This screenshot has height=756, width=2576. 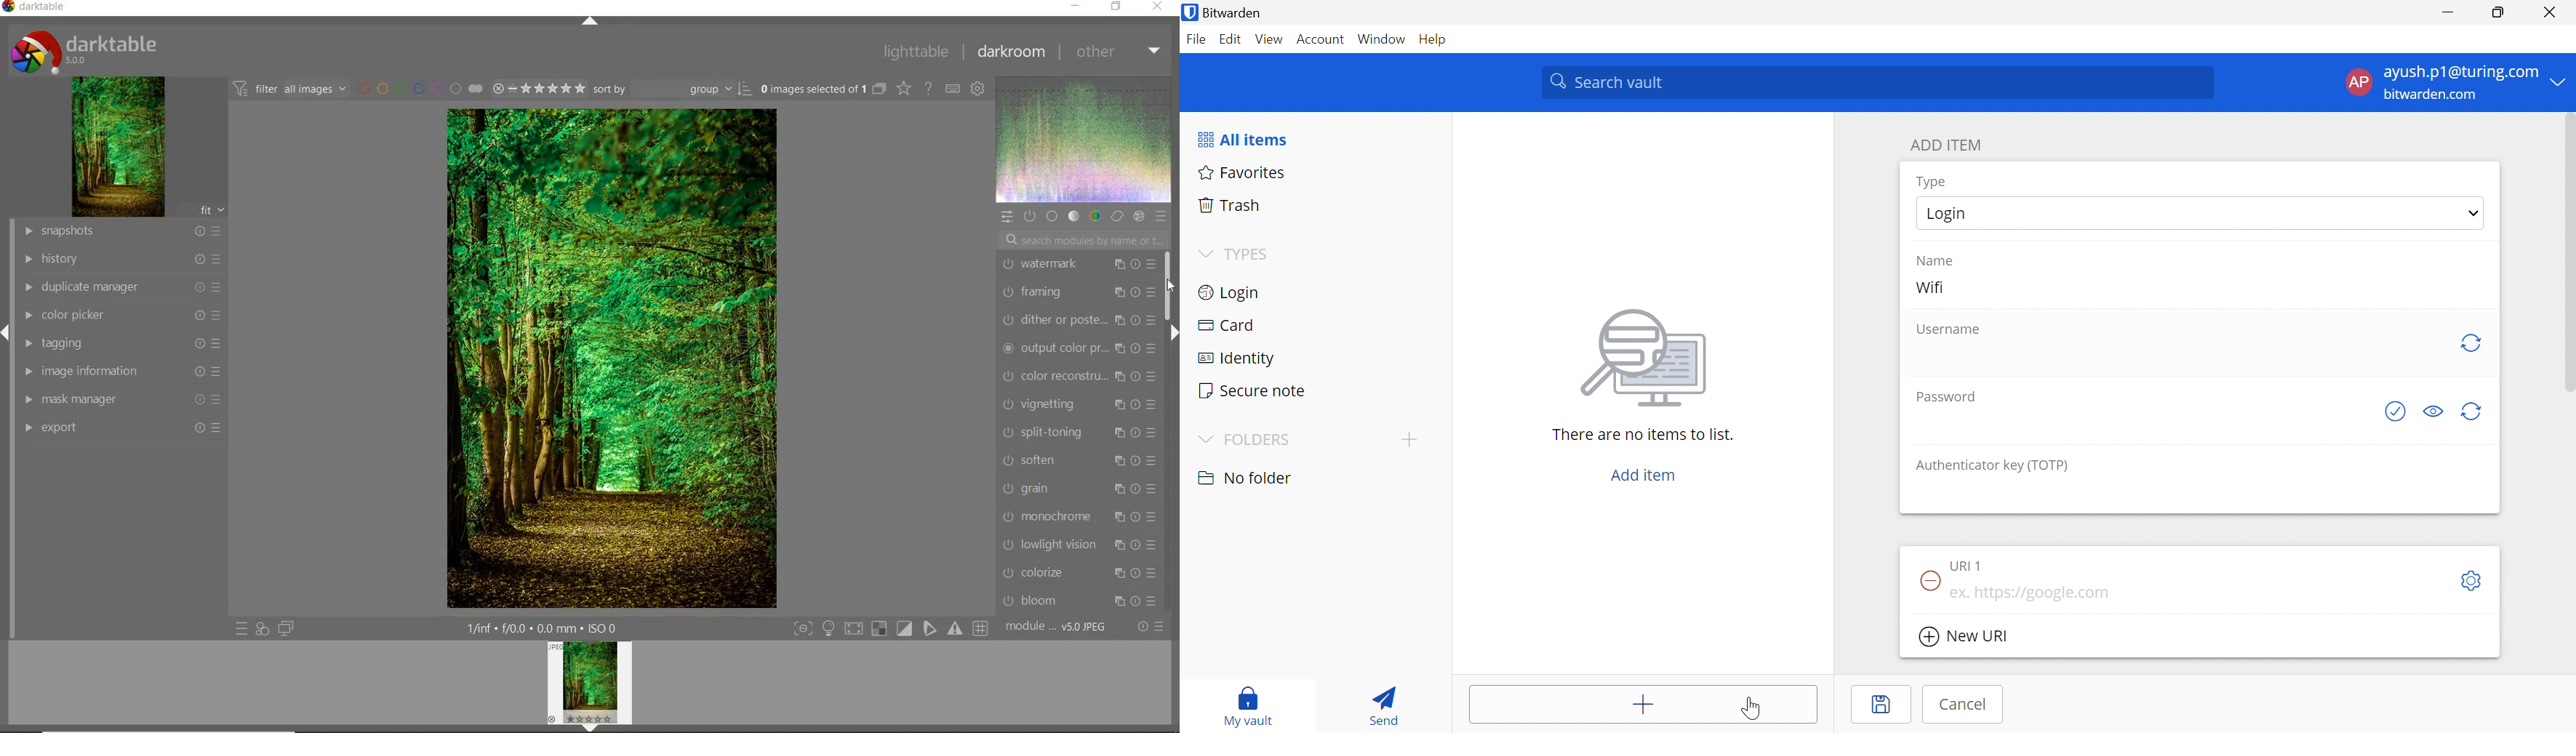 I want to click on Cursor, so click(x=1752, y=708).